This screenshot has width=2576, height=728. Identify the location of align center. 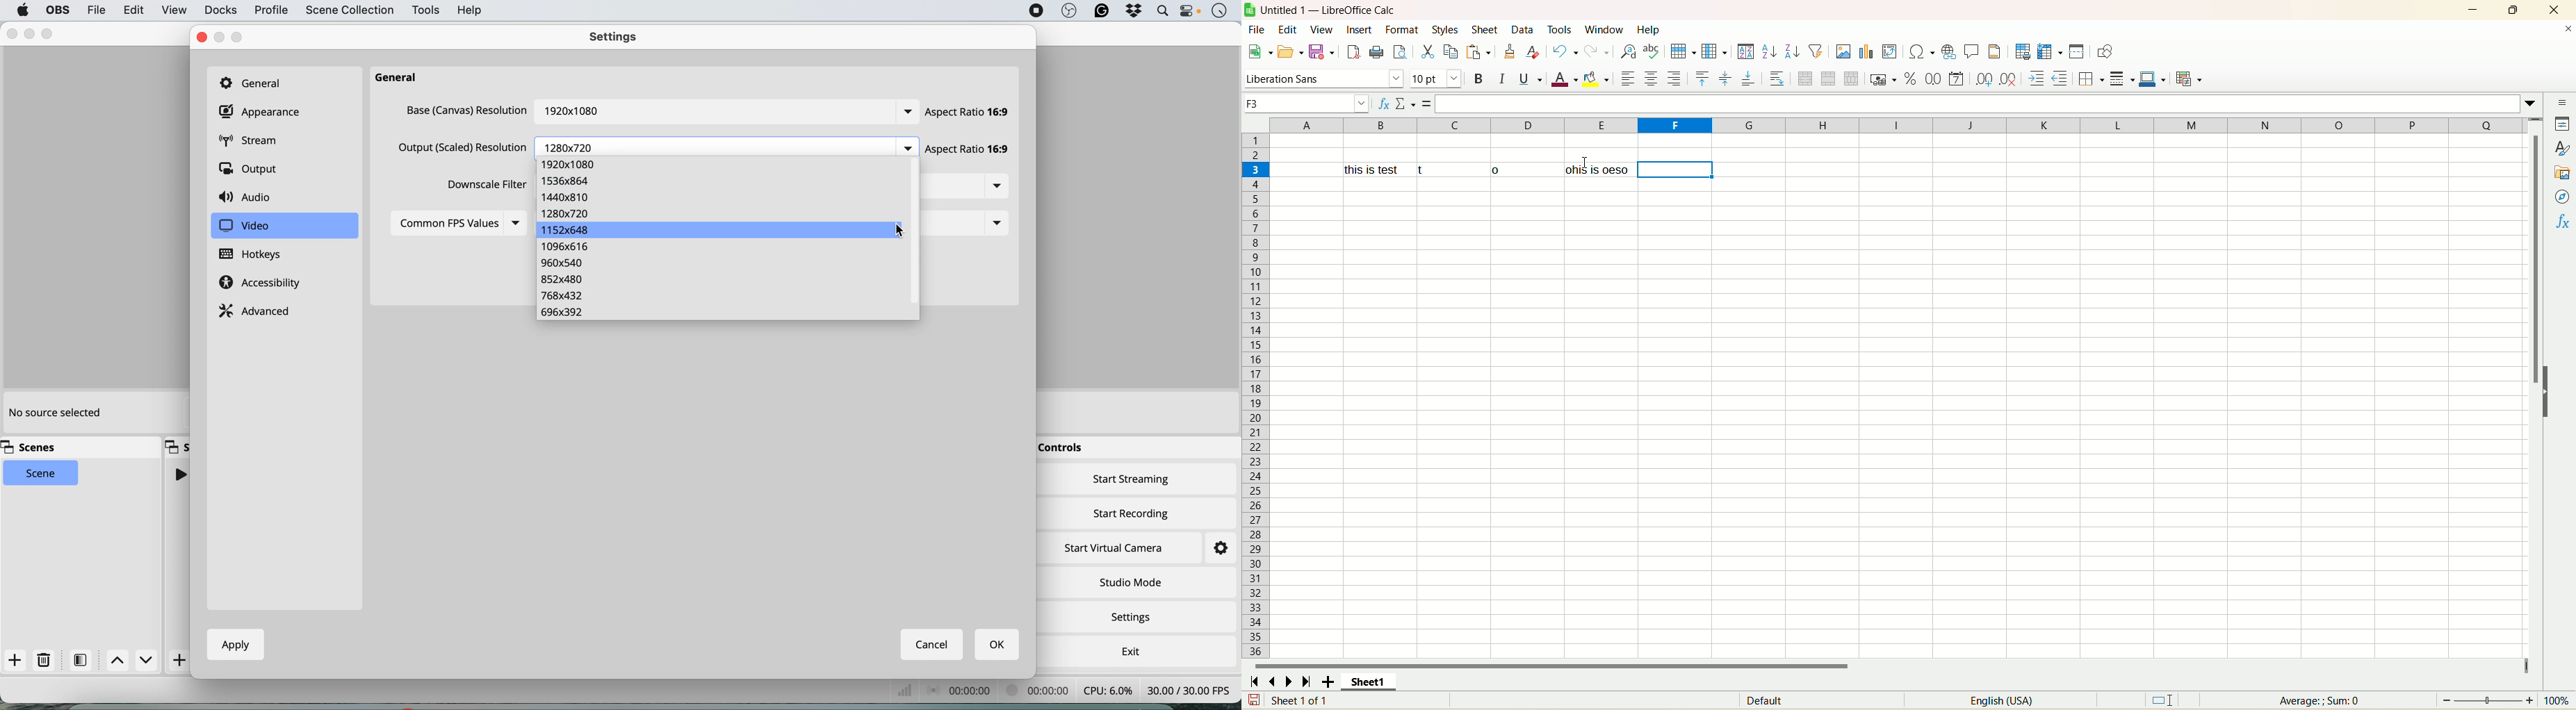
(1650, 77).